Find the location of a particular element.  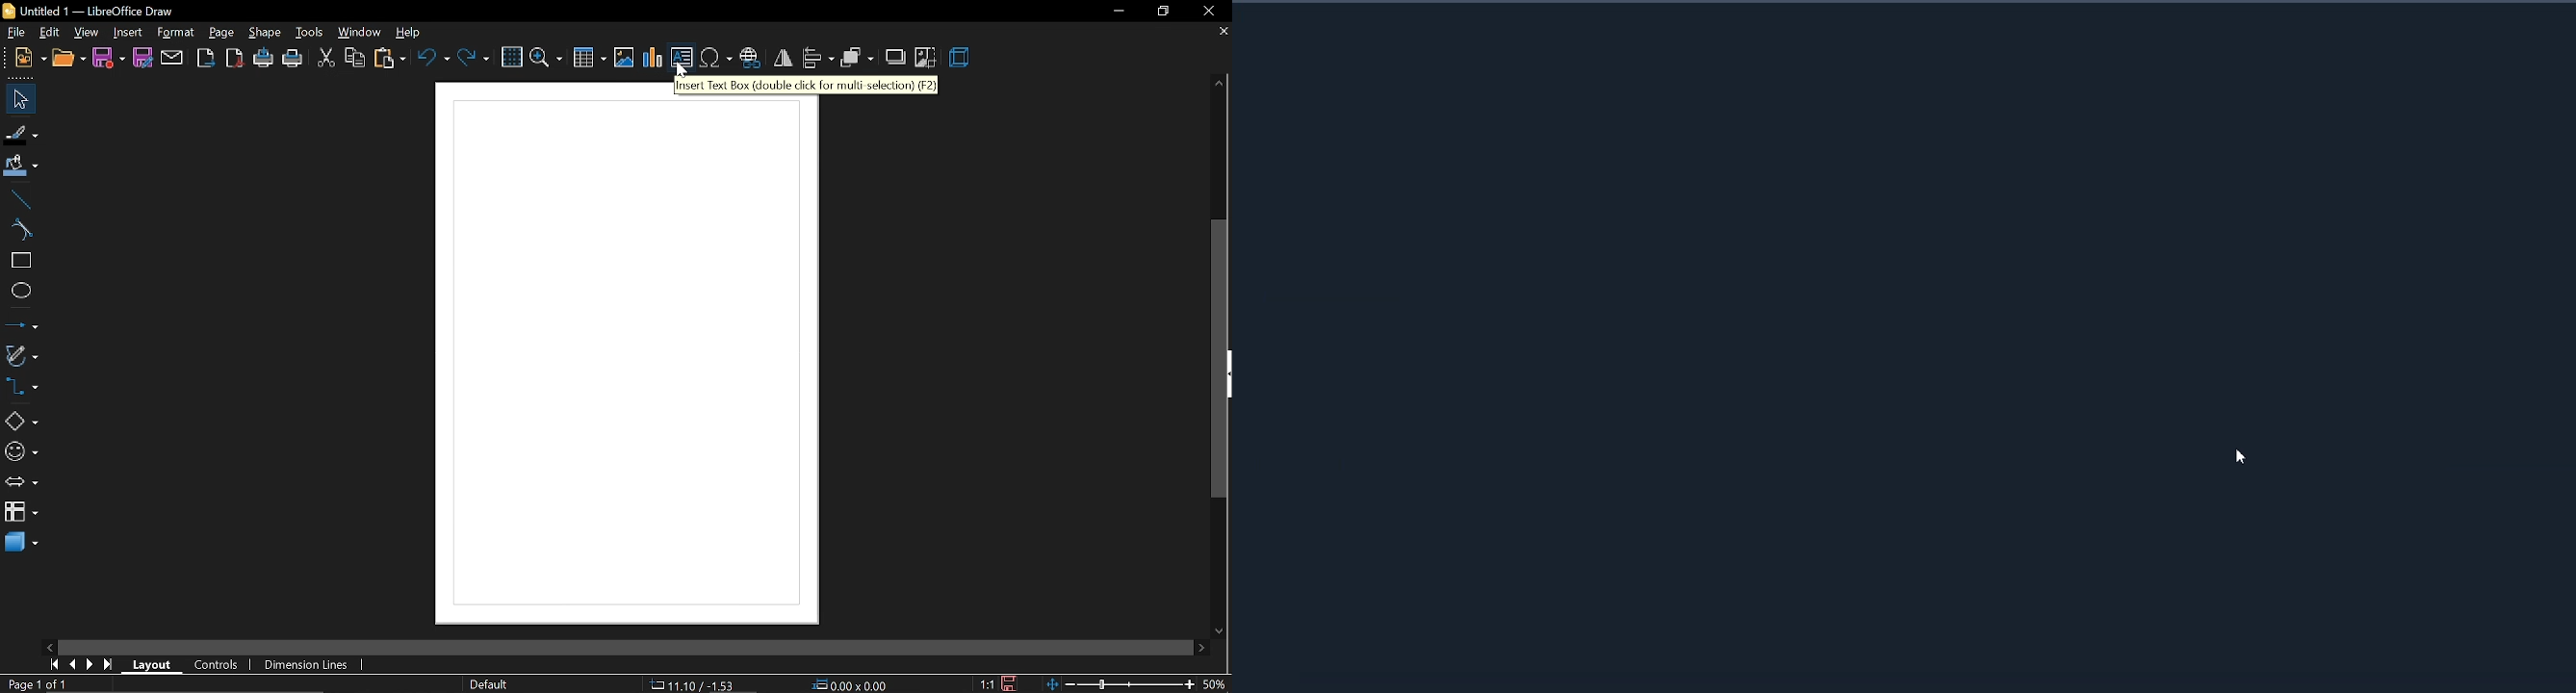

insert text is located at coordinates (682, 60).